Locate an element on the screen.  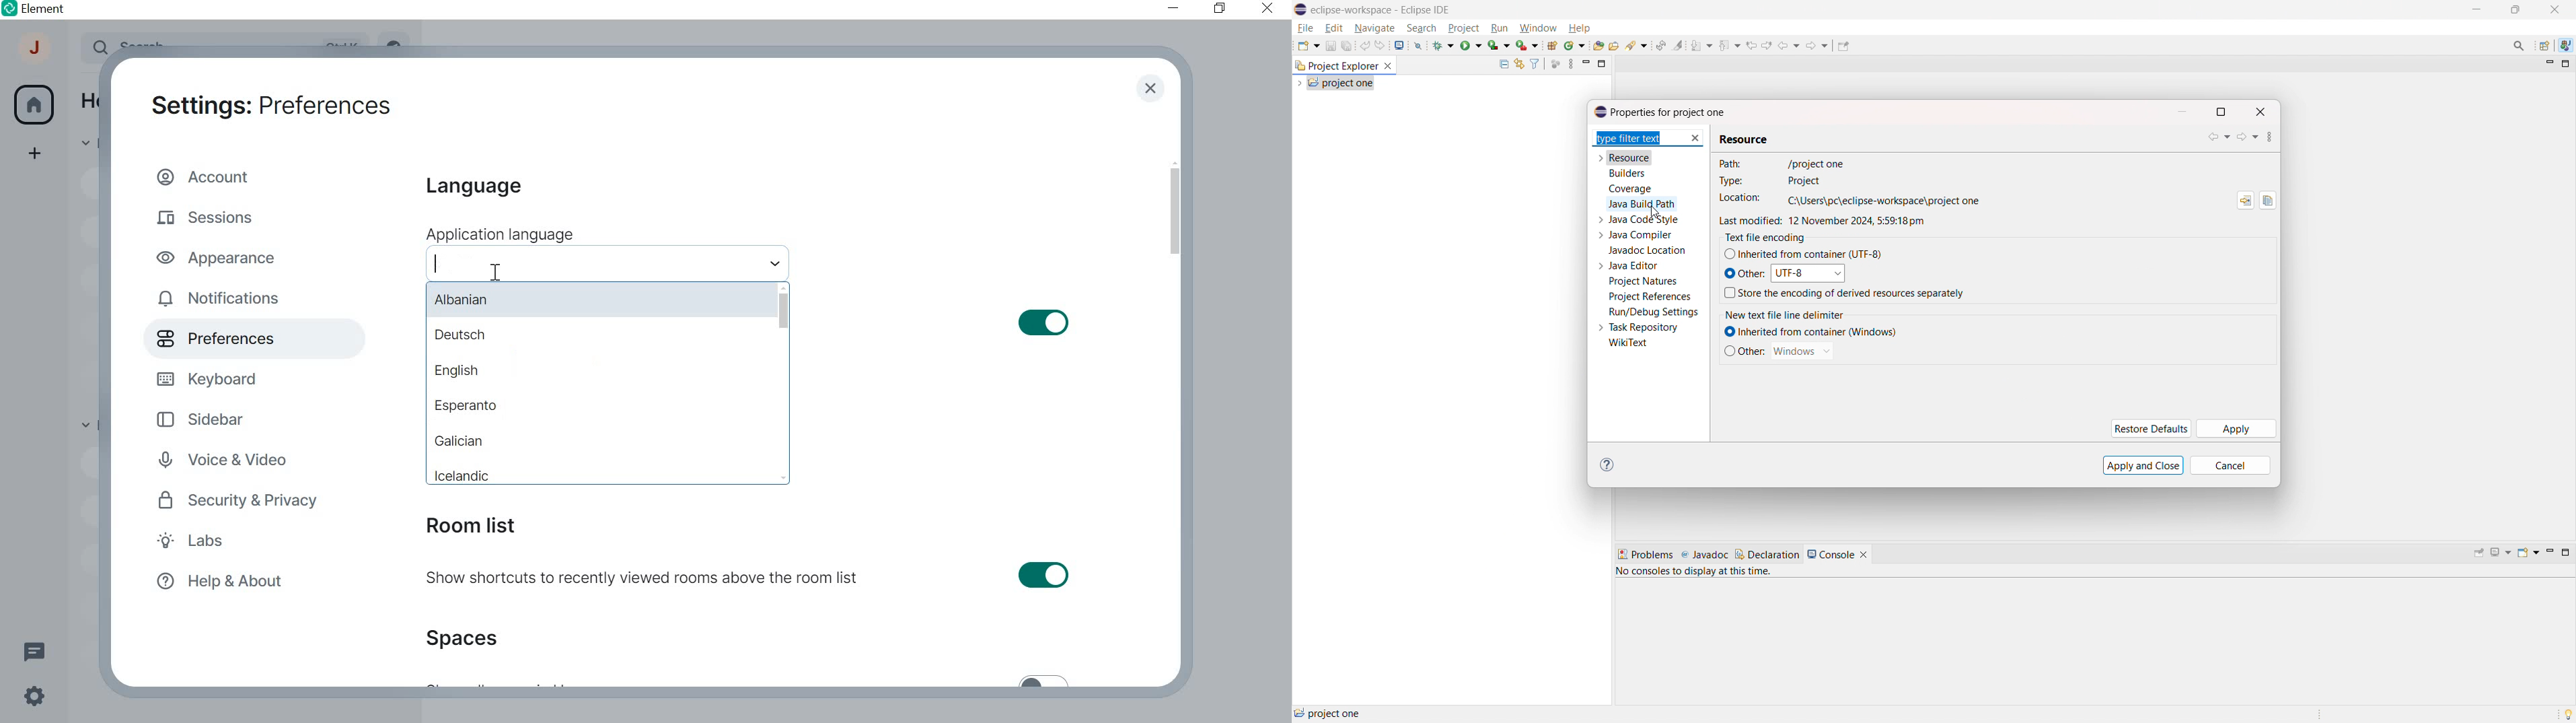
DEUTSCH is located at coordinates (598, 338).